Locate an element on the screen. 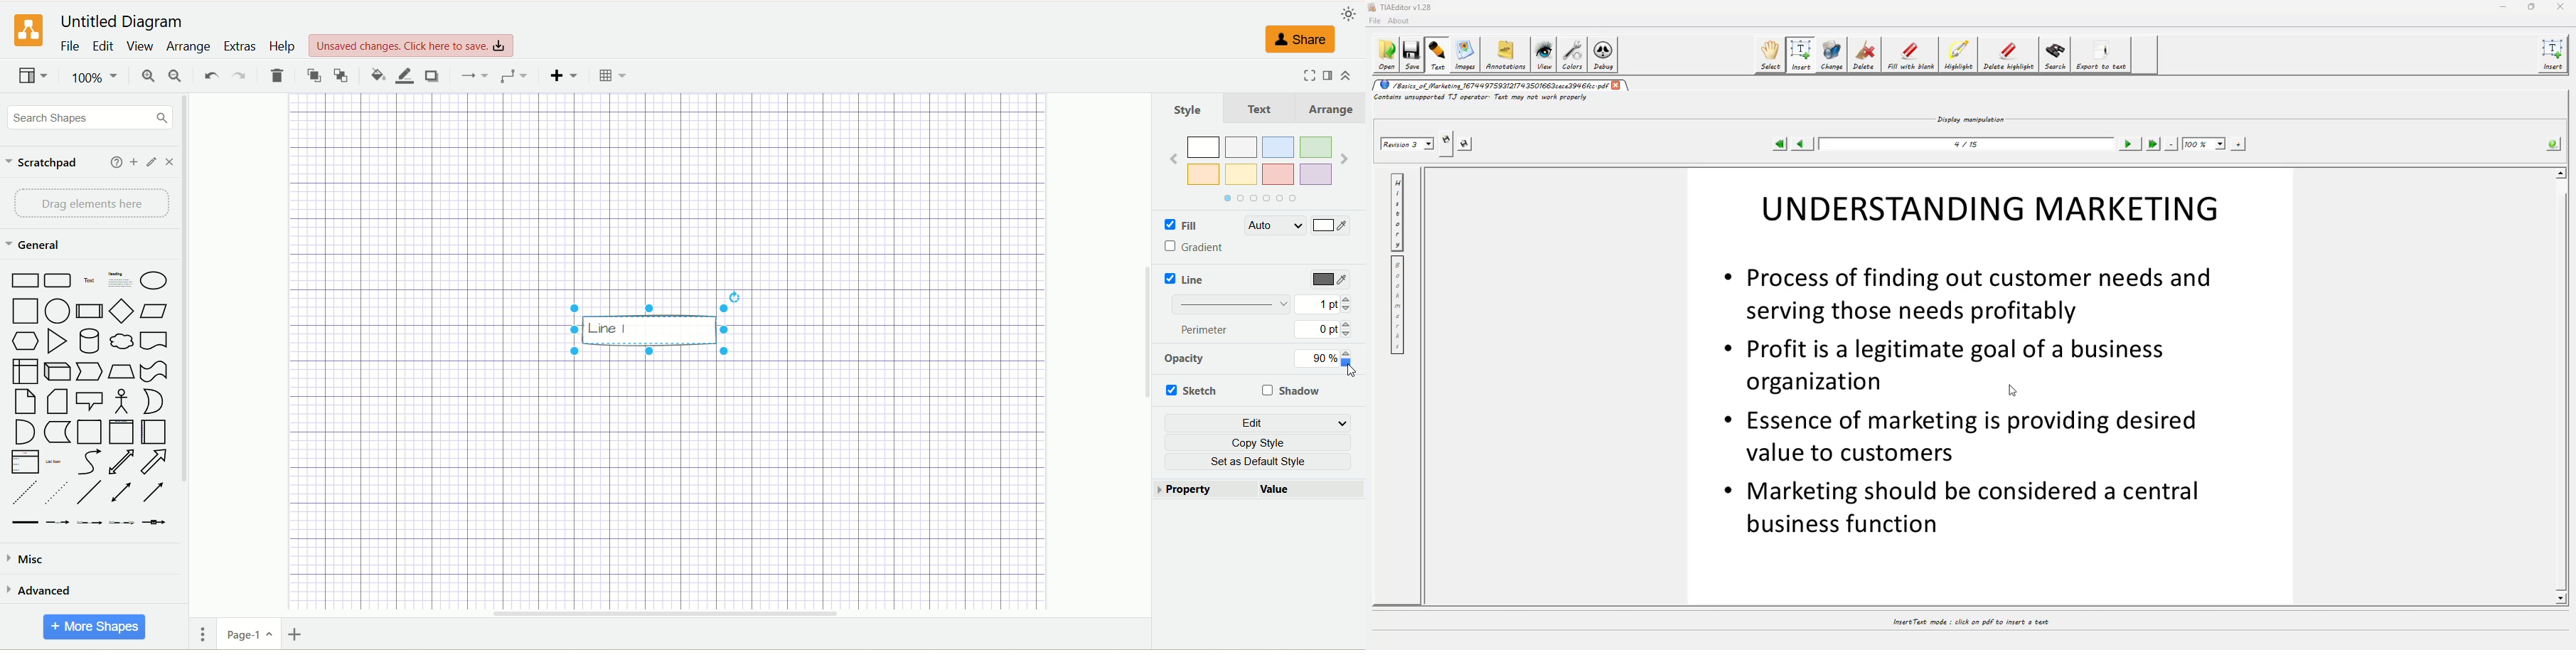 Image resolution: width=2576 pixels, height=672 pixels. property is located at coordinates (1200, 490).